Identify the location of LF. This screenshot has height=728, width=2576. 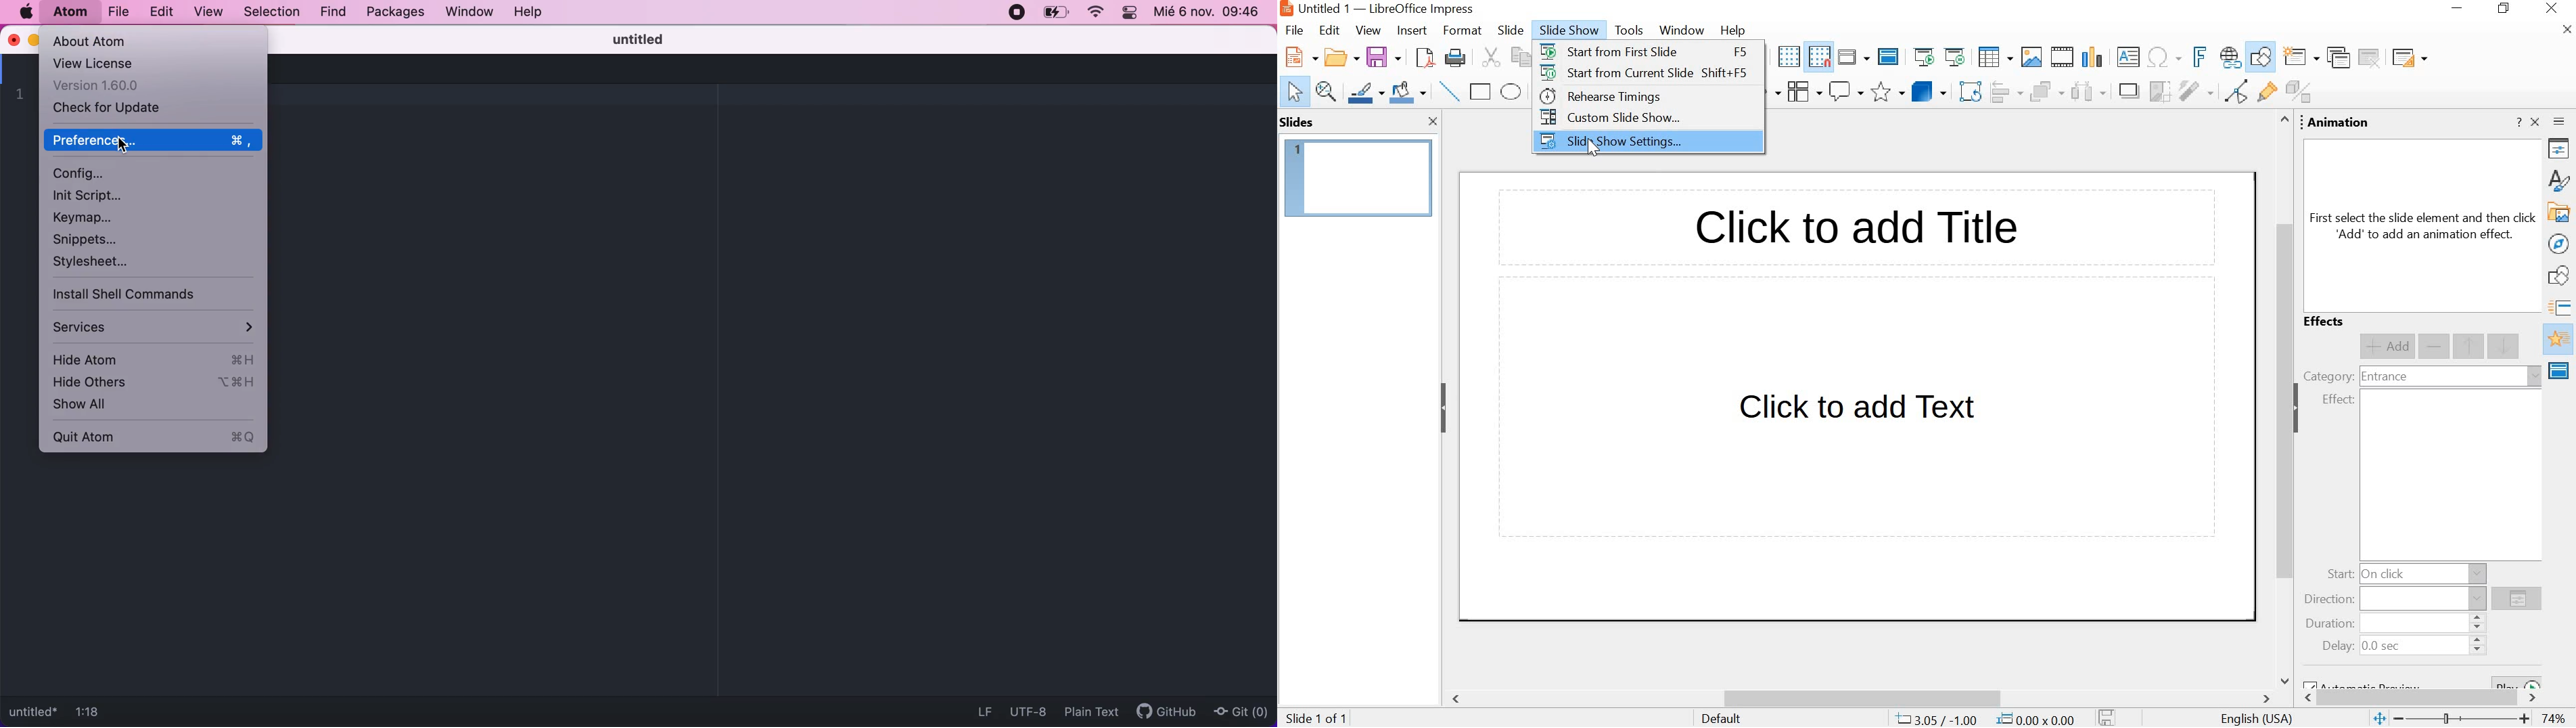
(984, 710).